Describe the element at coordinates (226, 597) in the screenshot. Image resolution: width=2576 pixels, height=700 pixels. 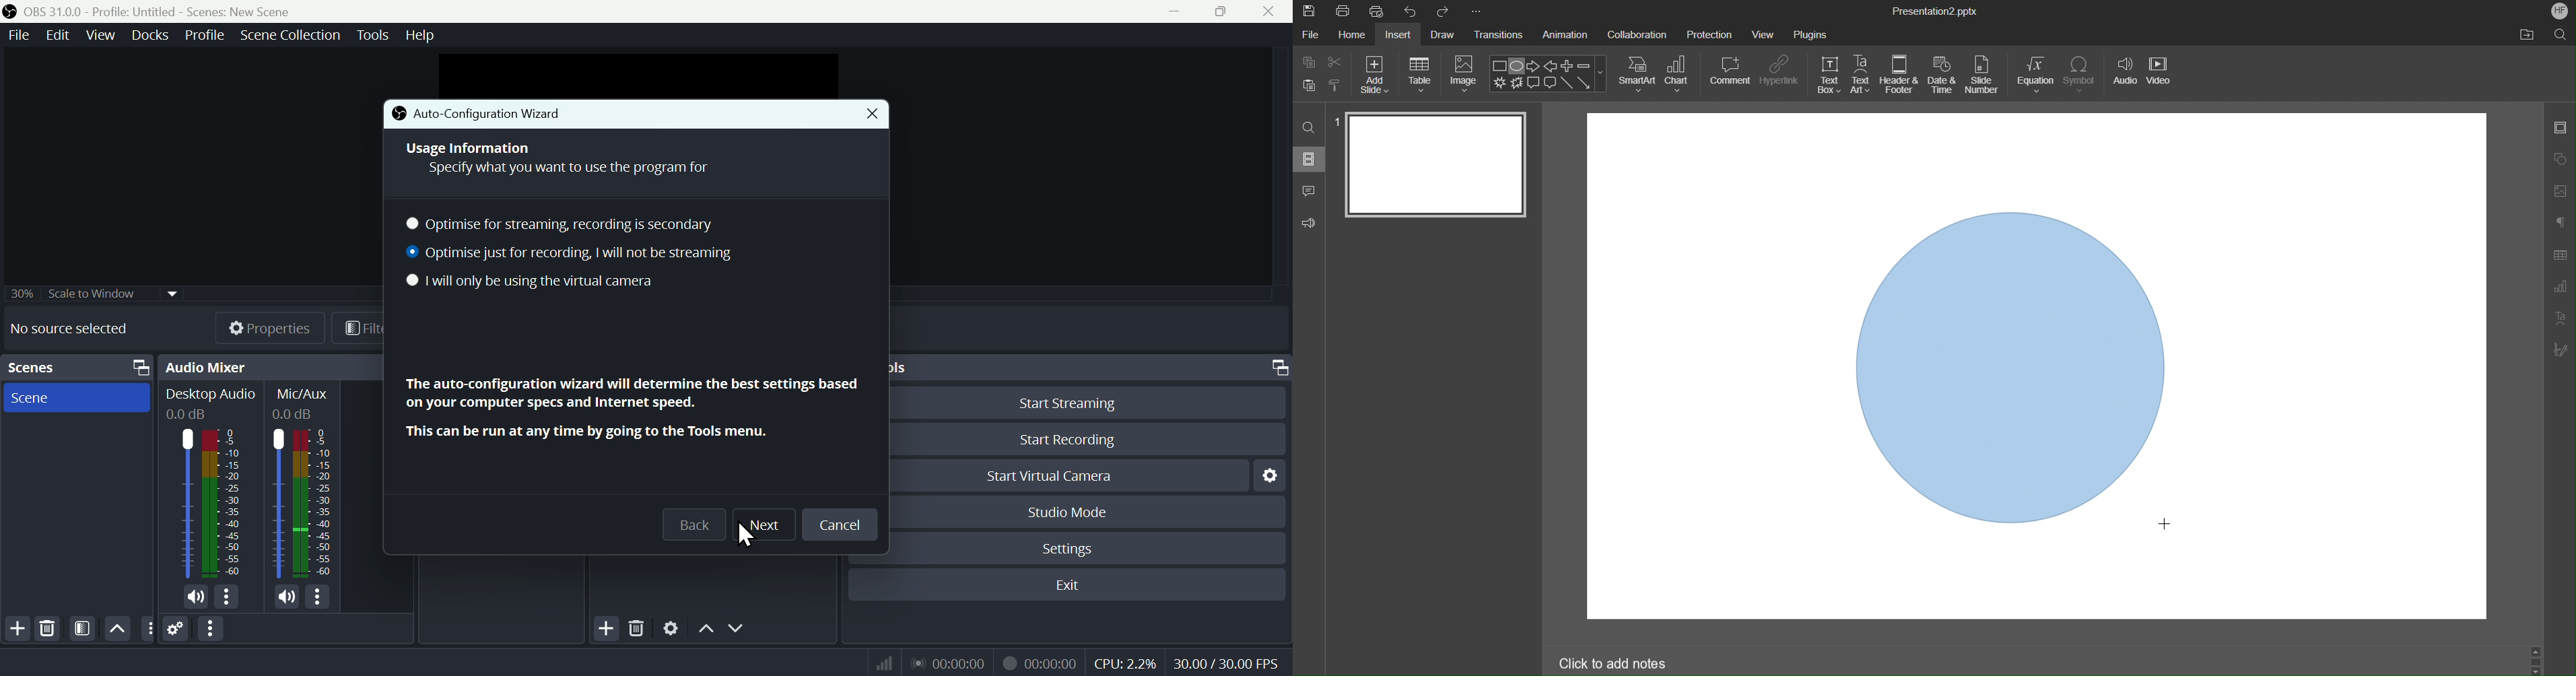
I see `options` at that location.